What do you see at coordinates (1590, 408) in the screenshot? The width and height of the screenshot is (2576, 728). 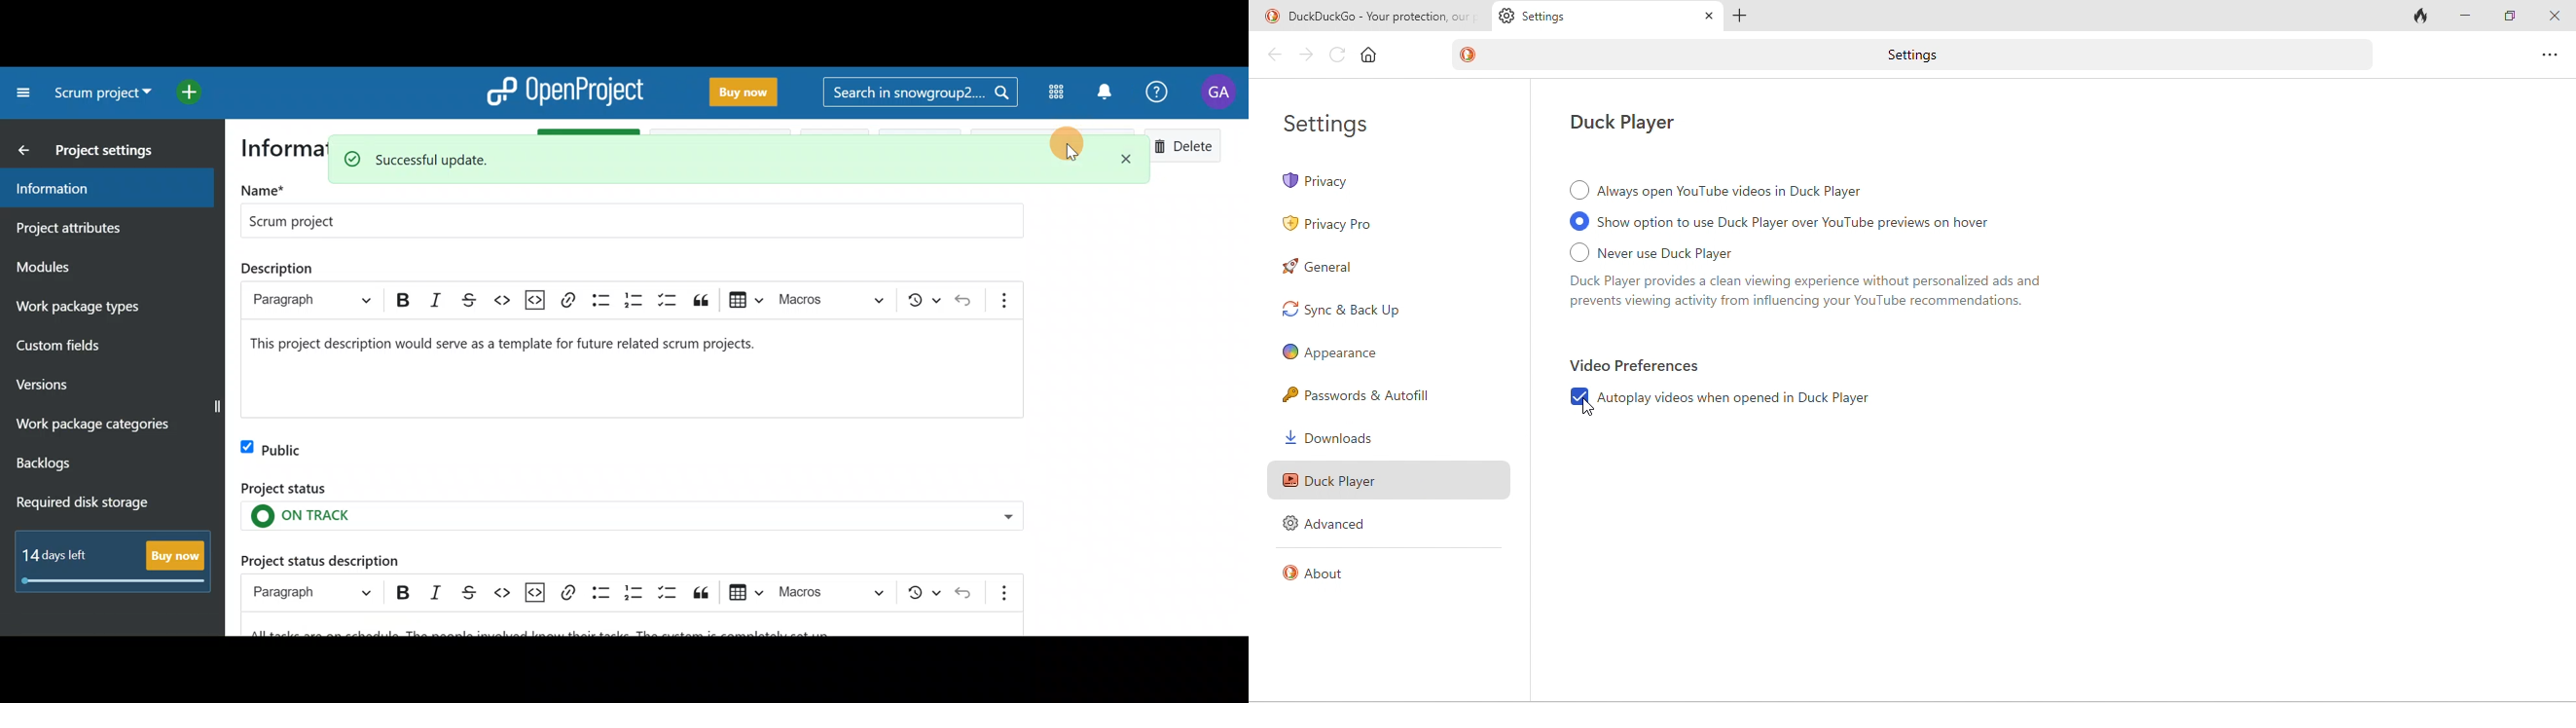 I see `cursor movement` at bounding box center [1590, 408].